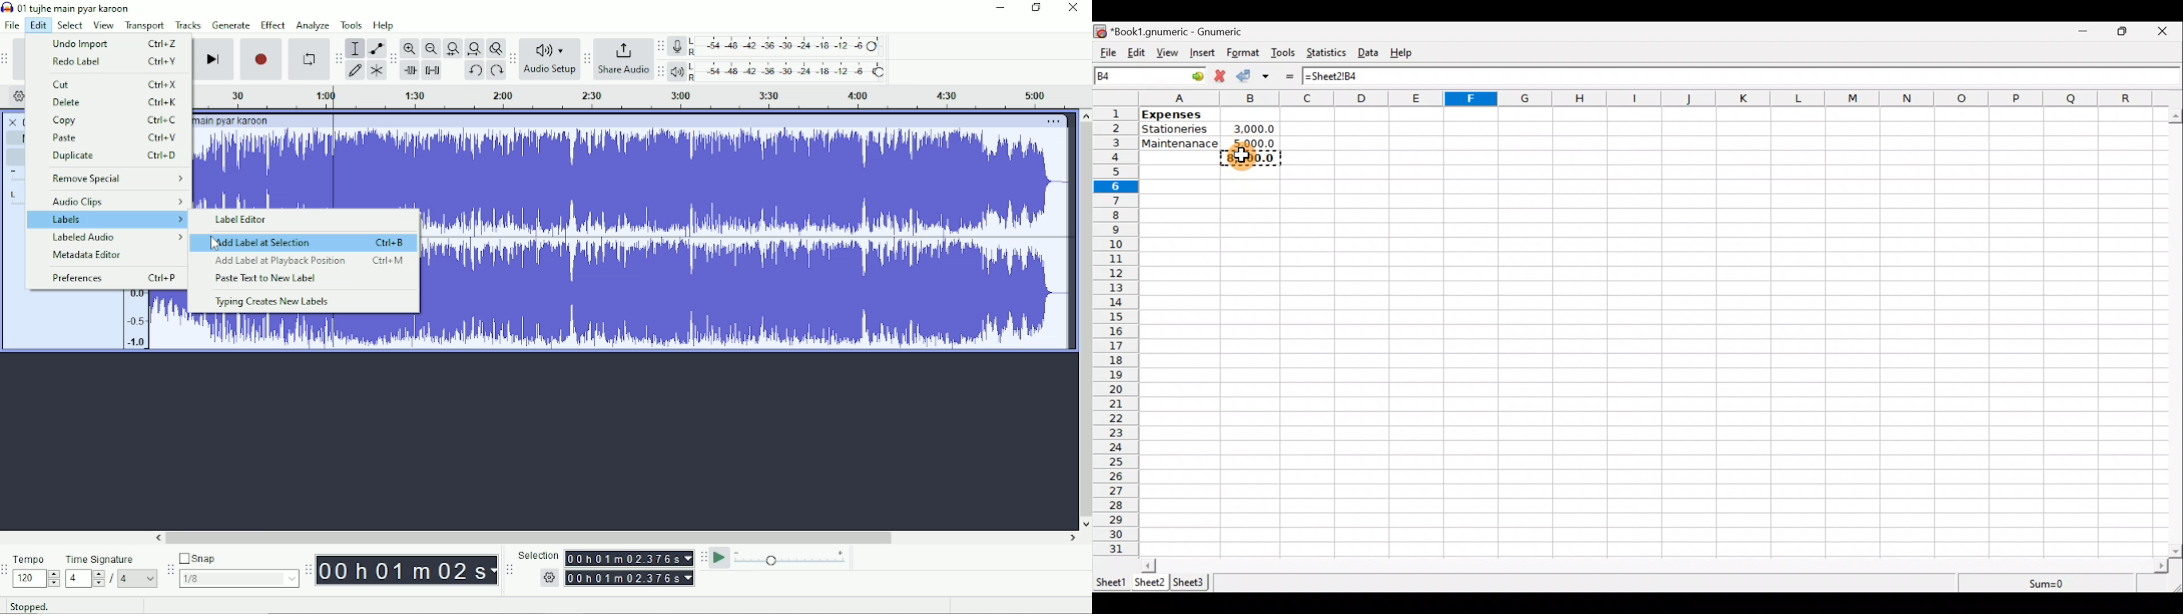 Image resolution: width=2184 pixels, height=616 pixels. Describe the element at coordinates (1191, 582) in the screenshot. I see `Sheet 3` at that location.